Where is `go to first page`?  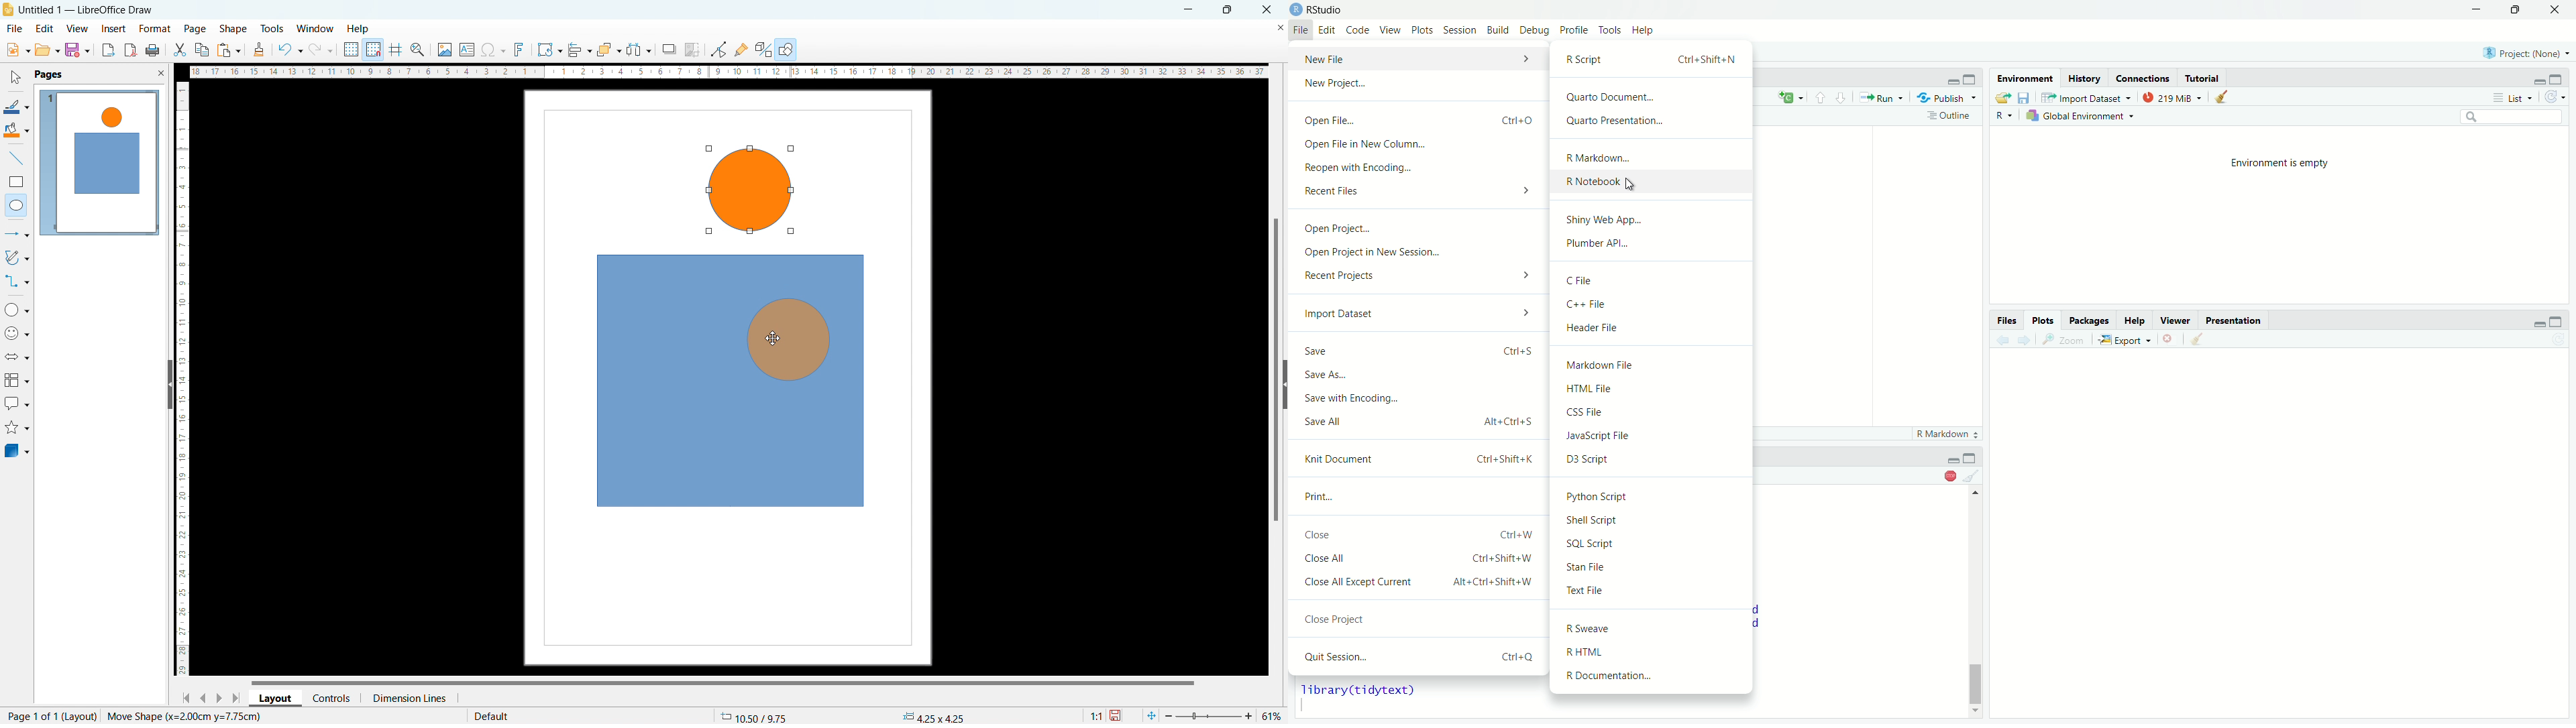
go to first page is located at coordinates (184, 697).